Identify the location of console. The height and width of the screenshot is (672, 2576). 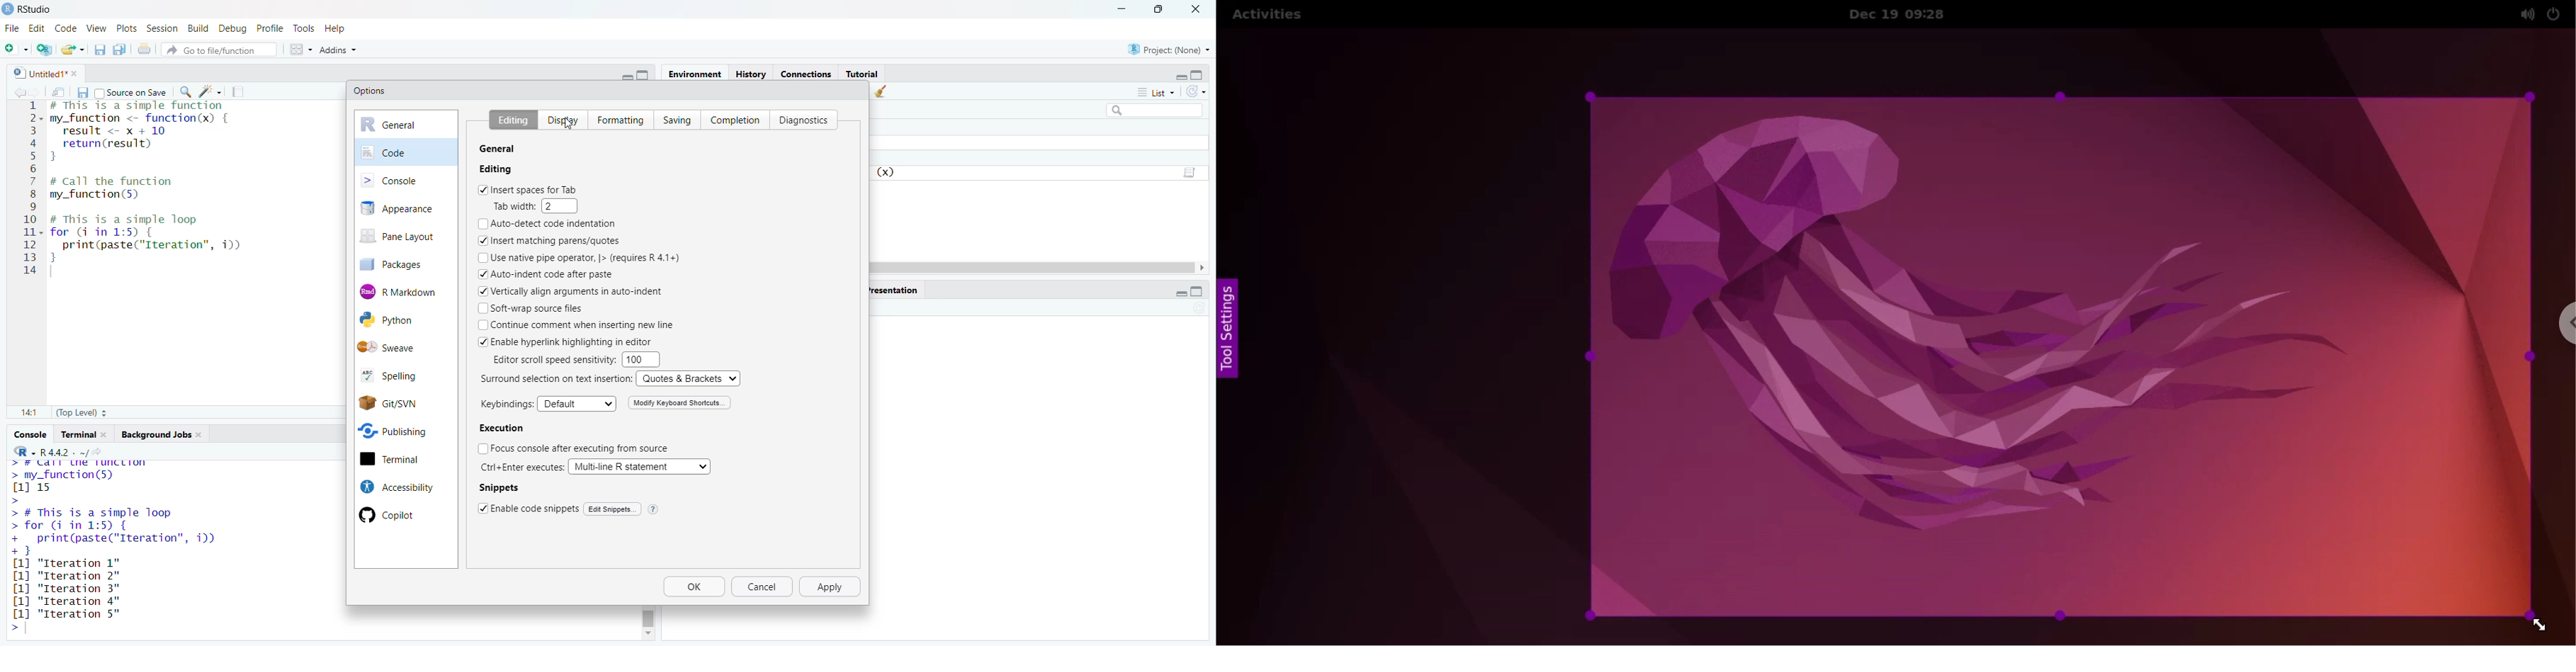
(29, 434).